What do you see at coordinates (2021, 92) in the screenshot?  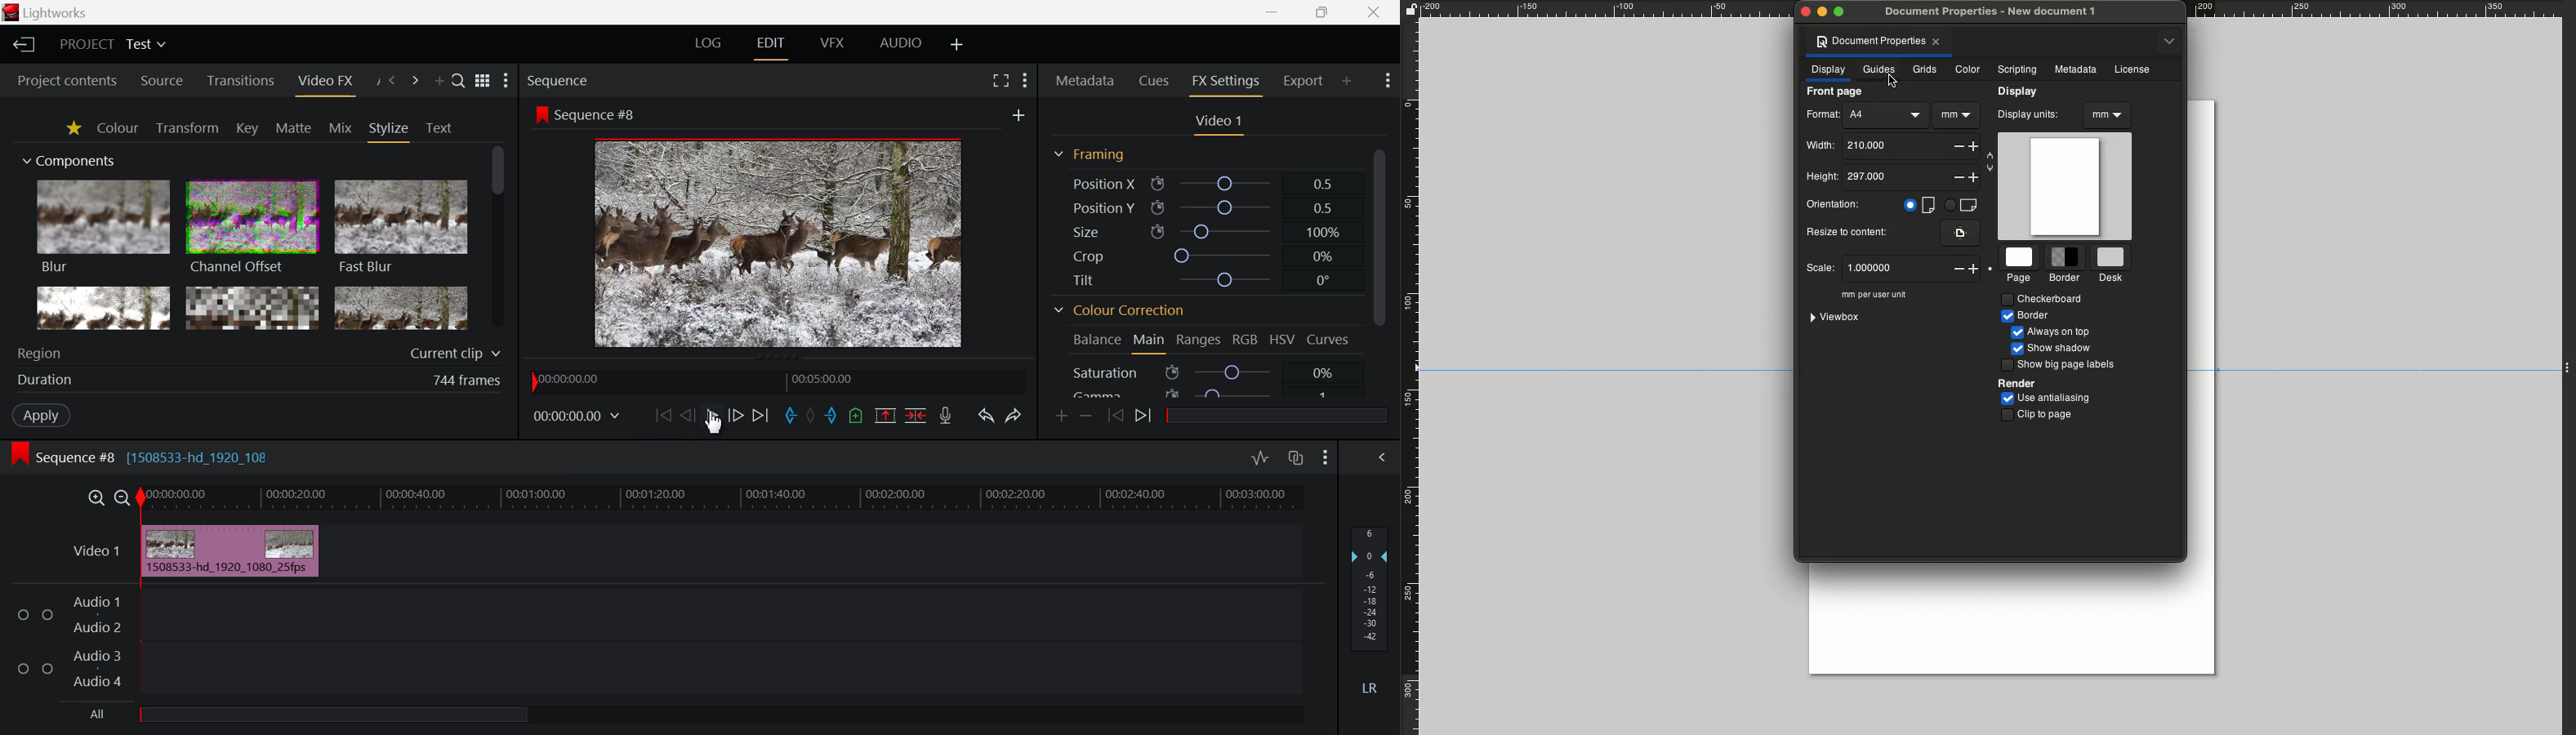 I see `Display` at bounding box center [2021, 92].